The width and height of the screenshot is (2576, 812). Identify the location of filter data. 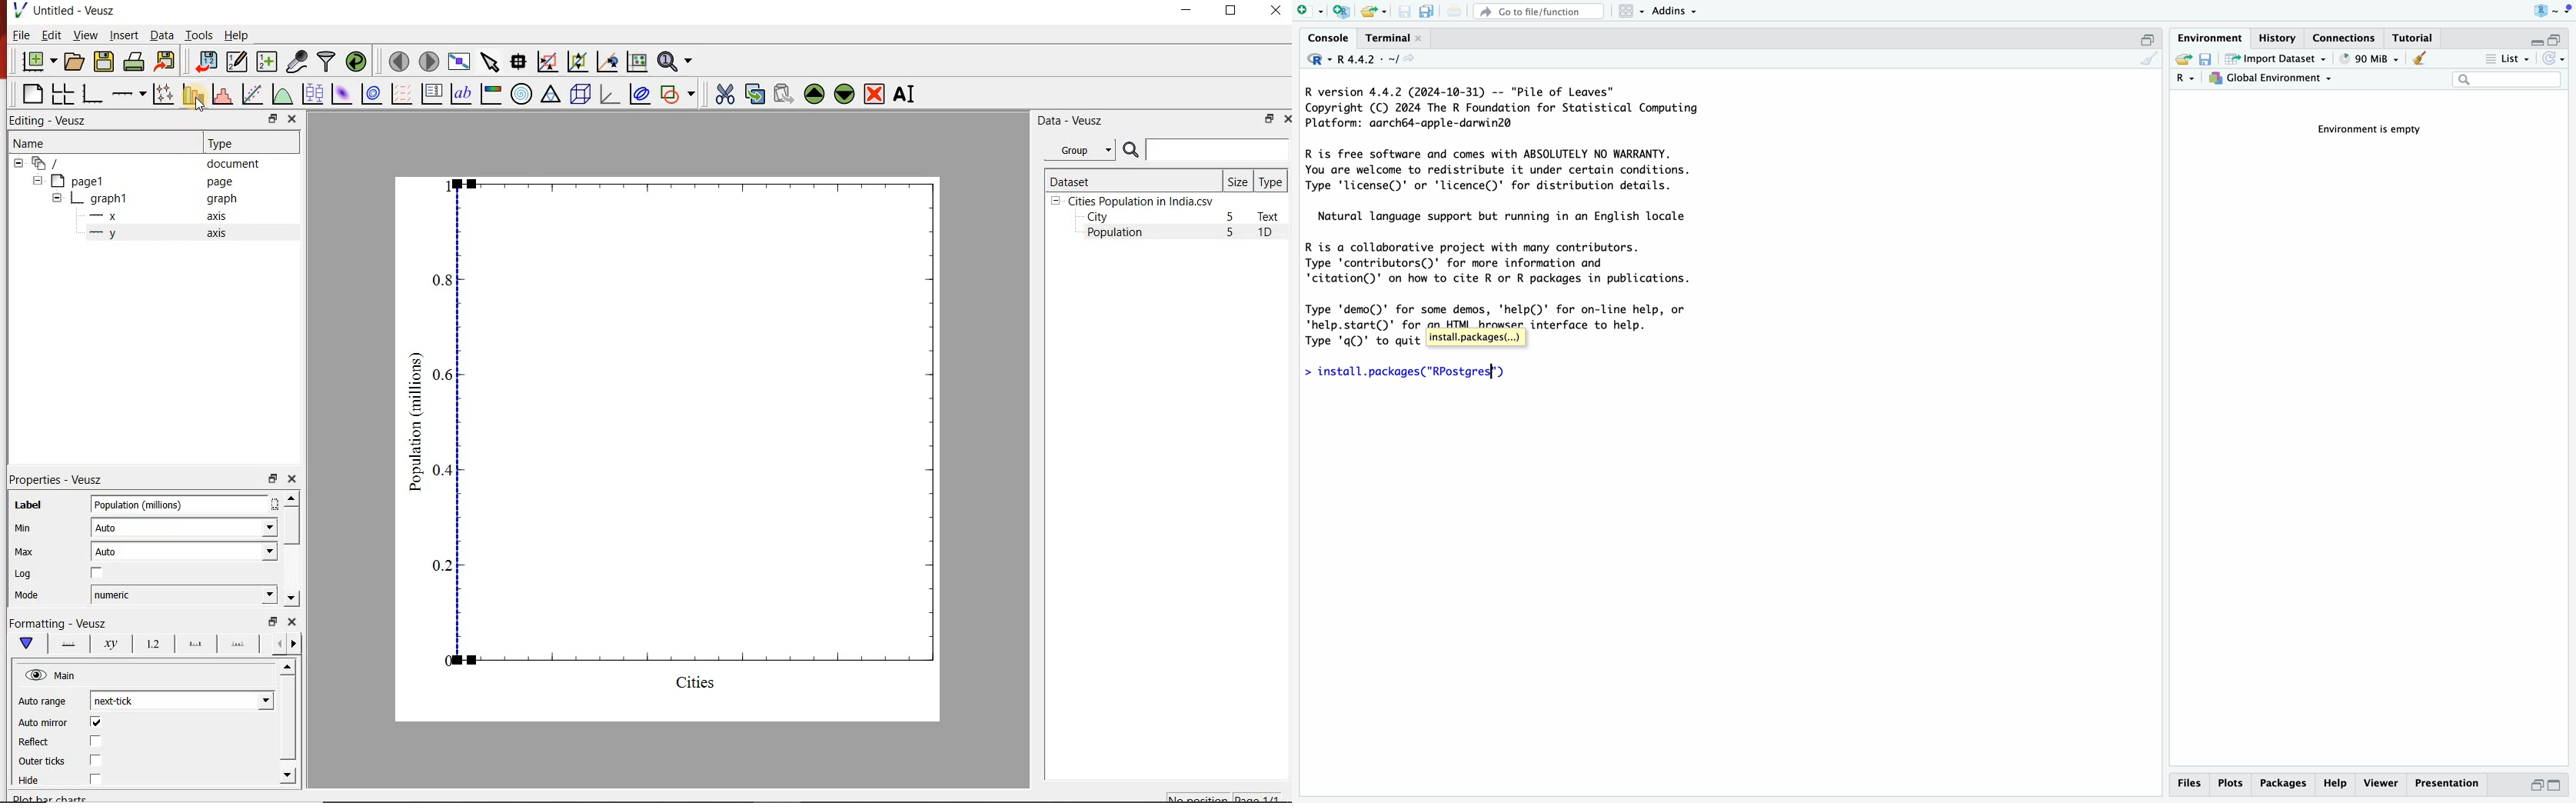
(327, 62).